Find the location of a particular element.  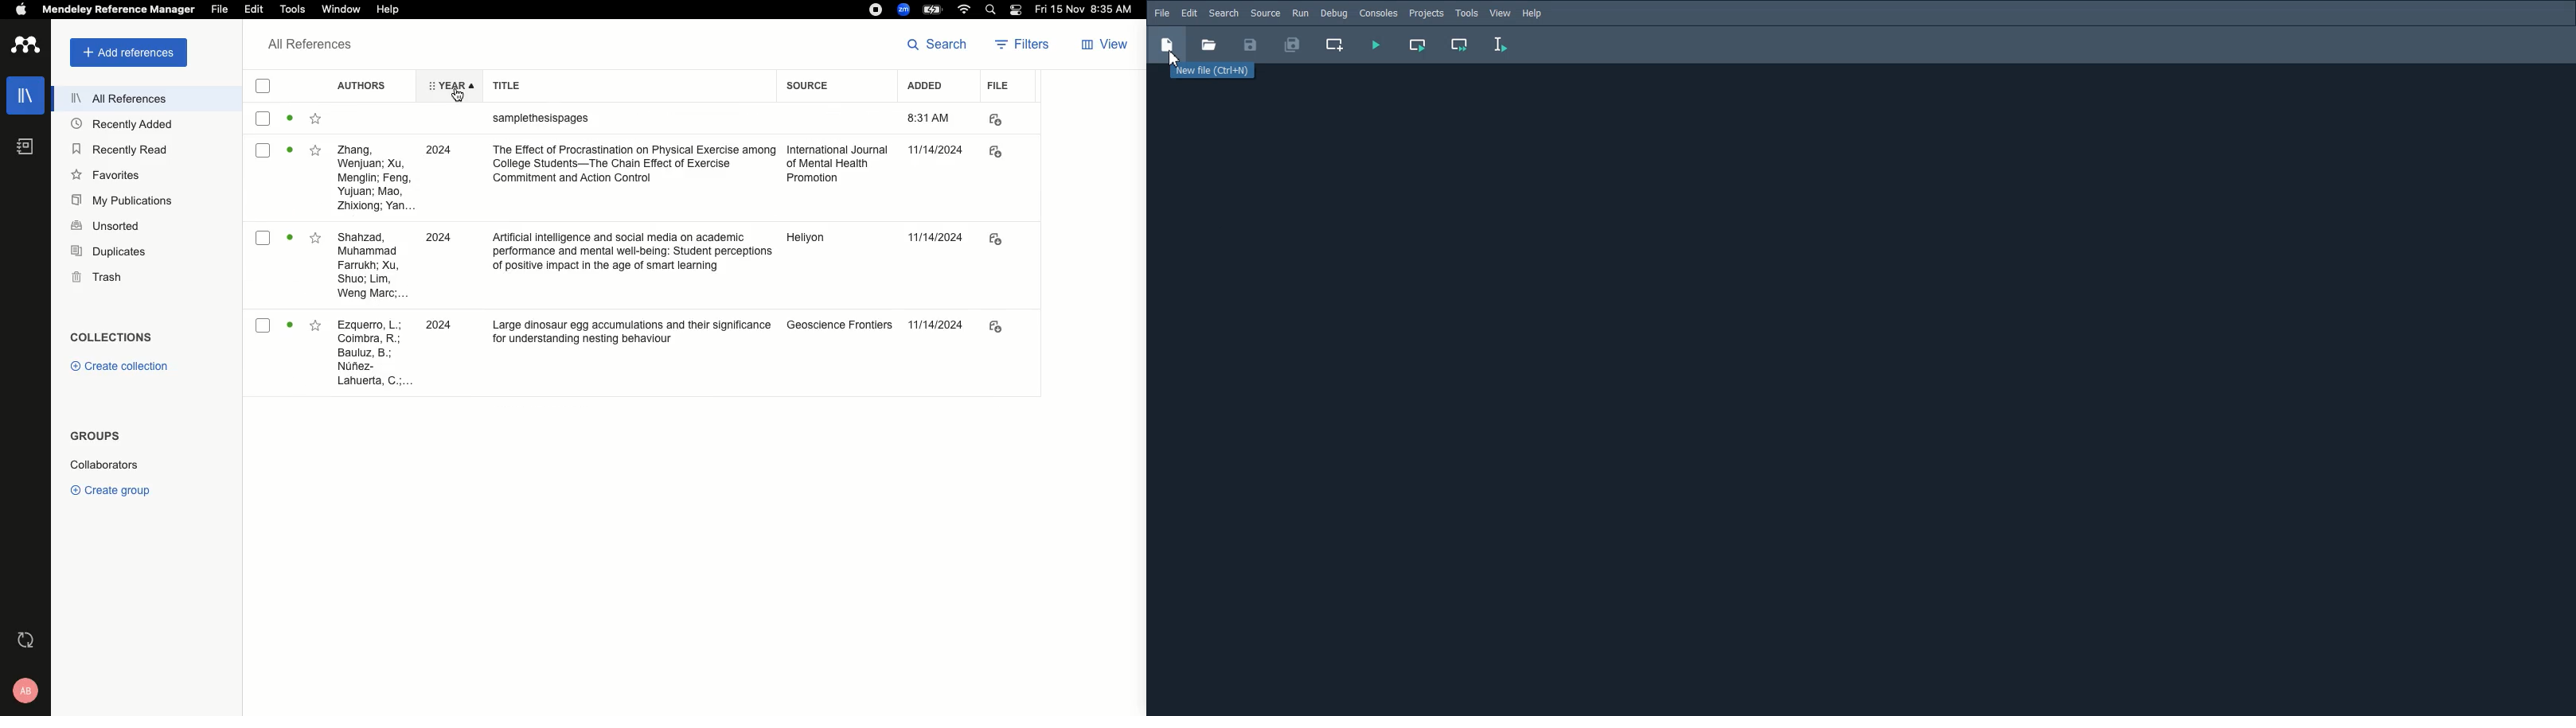

year of publication is located at coordinates (444, 237).